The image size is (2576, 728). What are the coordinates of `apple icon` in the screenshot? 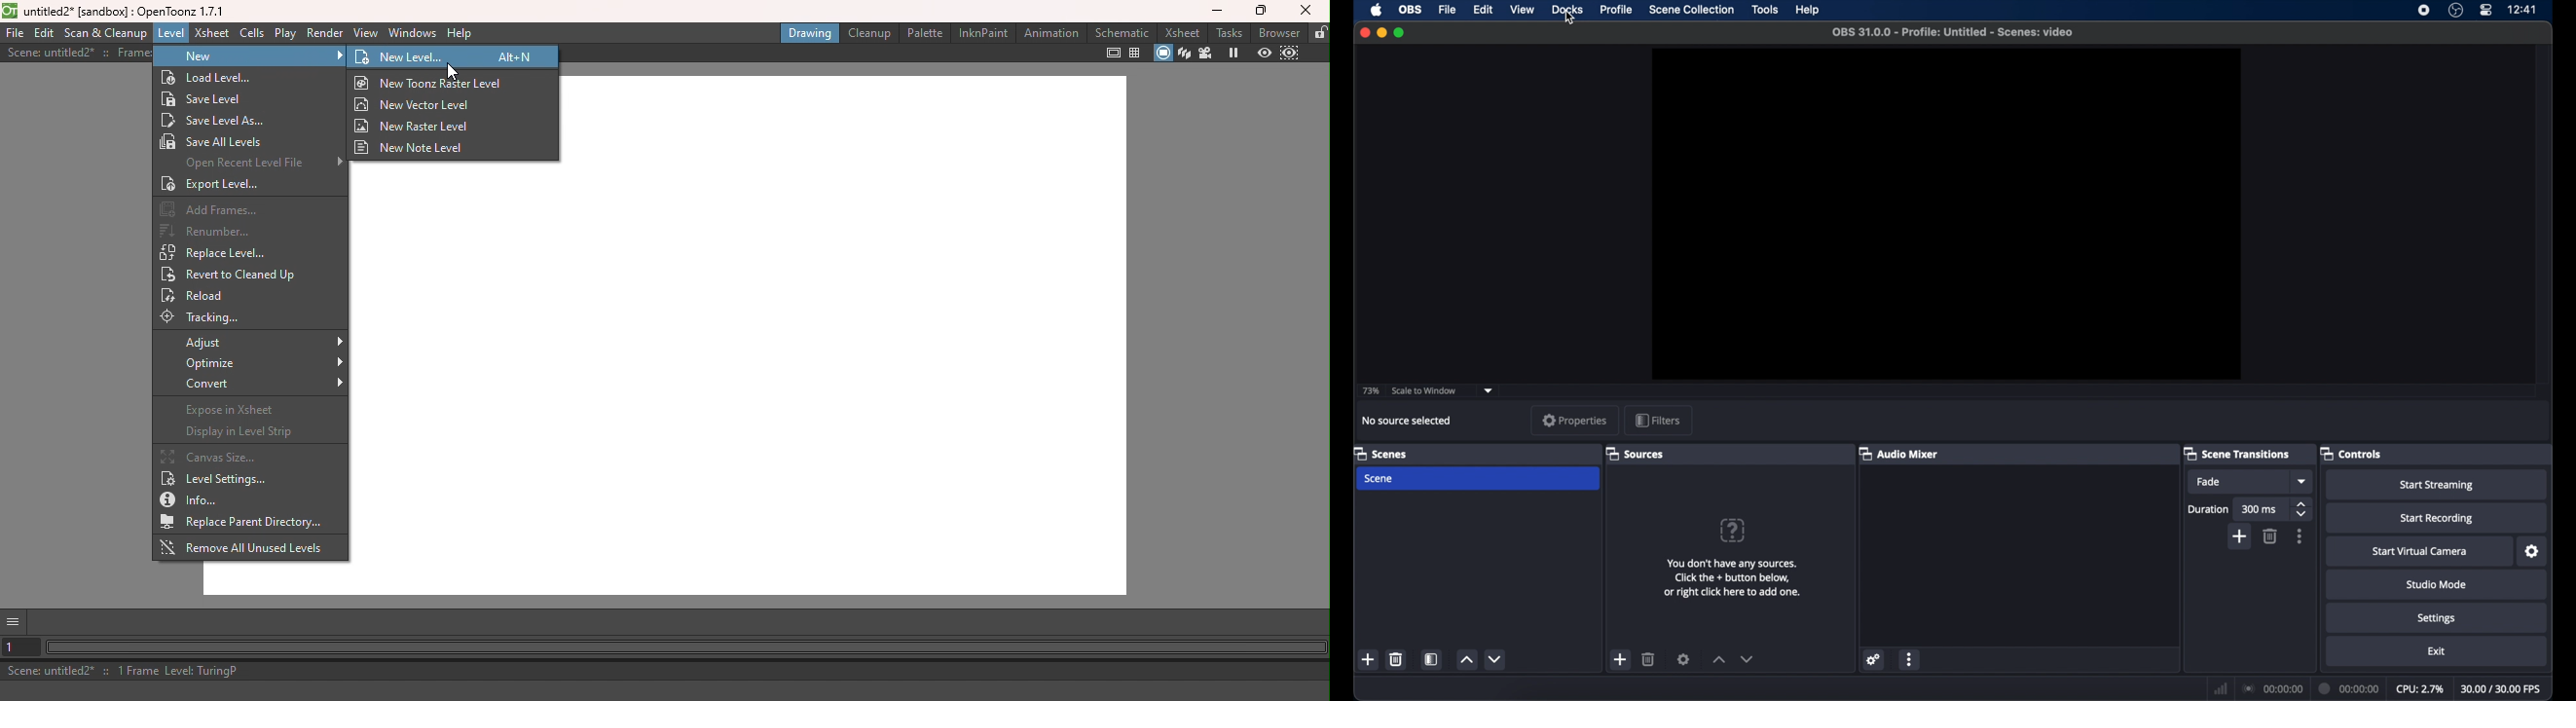 It's located at (1376, 10).